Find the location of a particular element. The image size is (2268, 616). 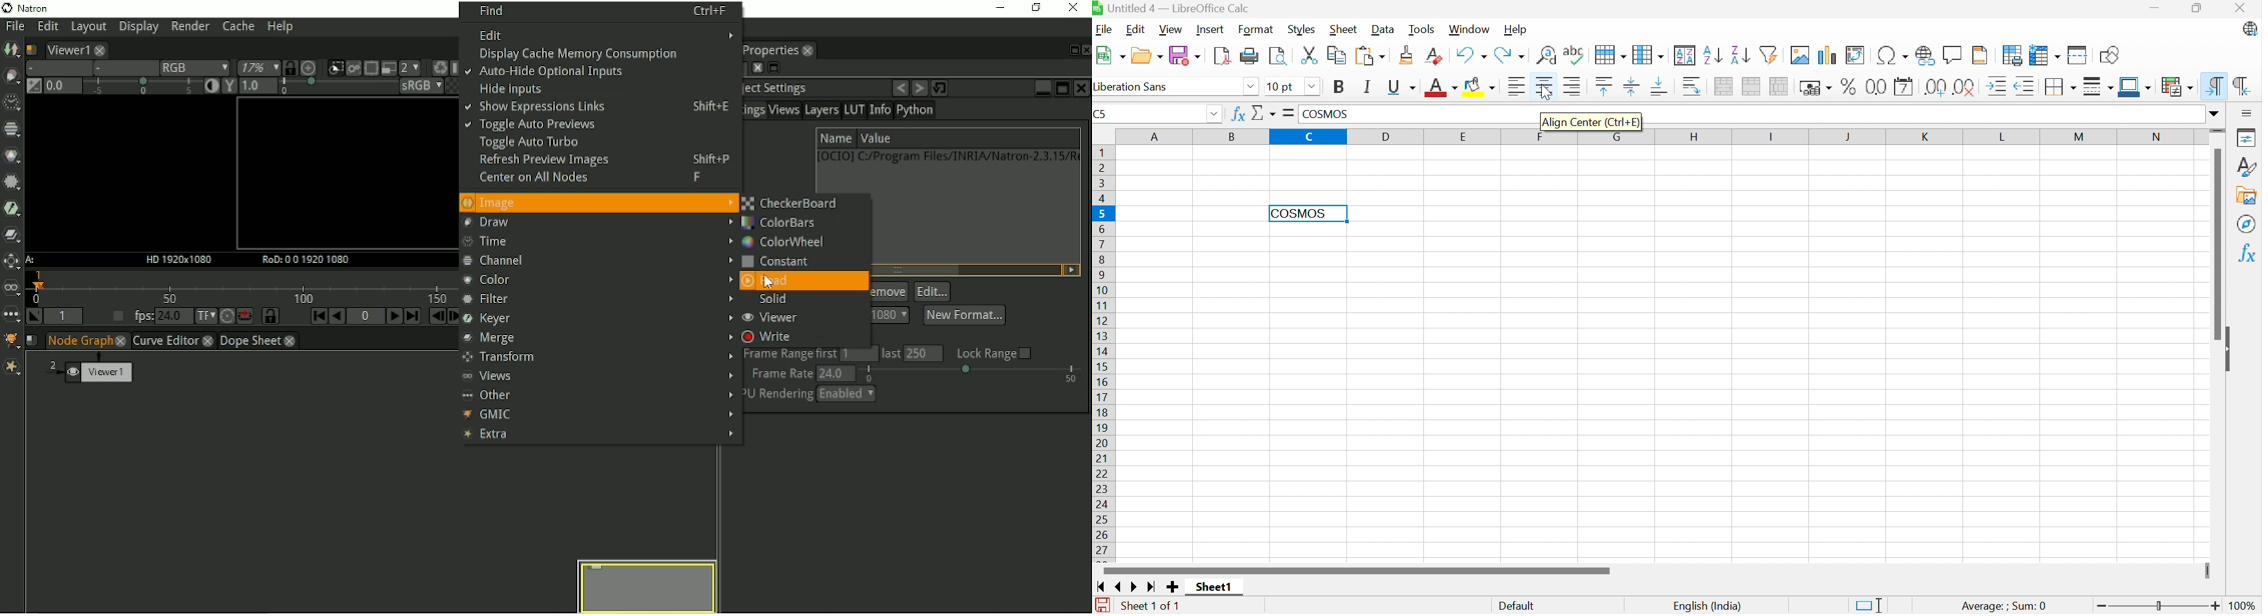

Open is located at coordinates (1147, 57).